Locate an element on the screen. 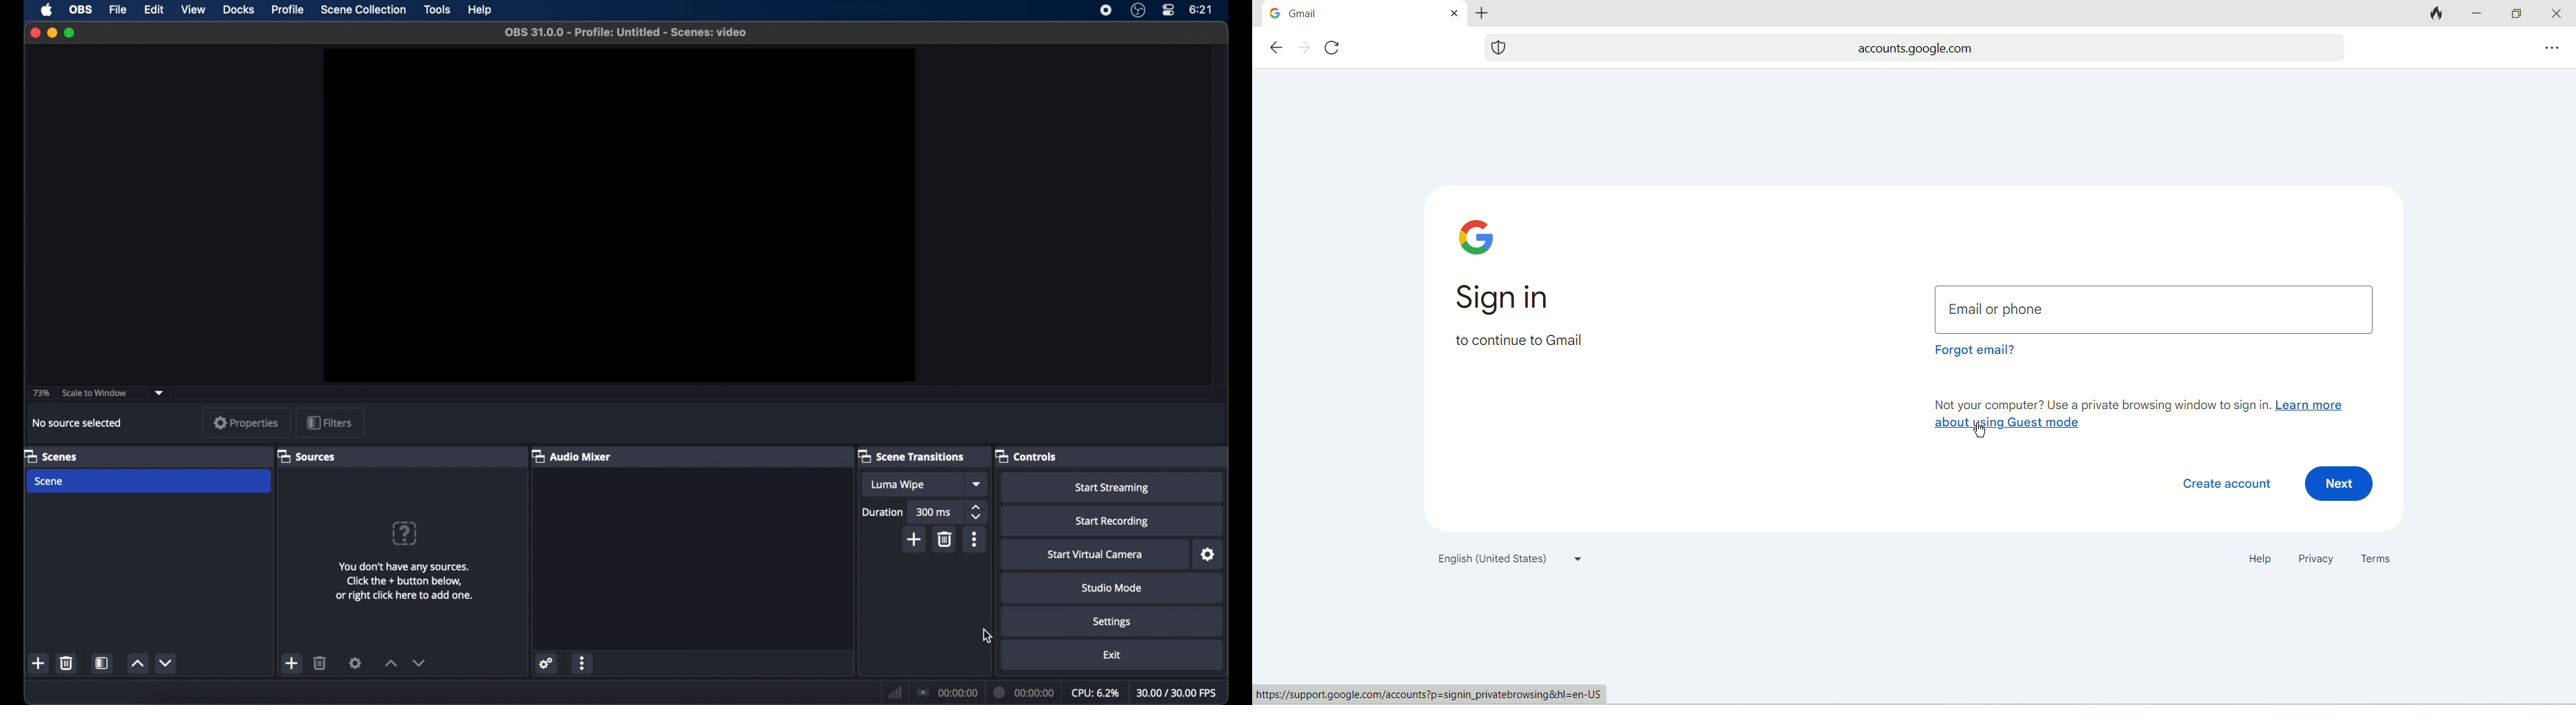 The width and height of the screenshot is (2576, 728). add sources information is located at coordinates (406, 582).